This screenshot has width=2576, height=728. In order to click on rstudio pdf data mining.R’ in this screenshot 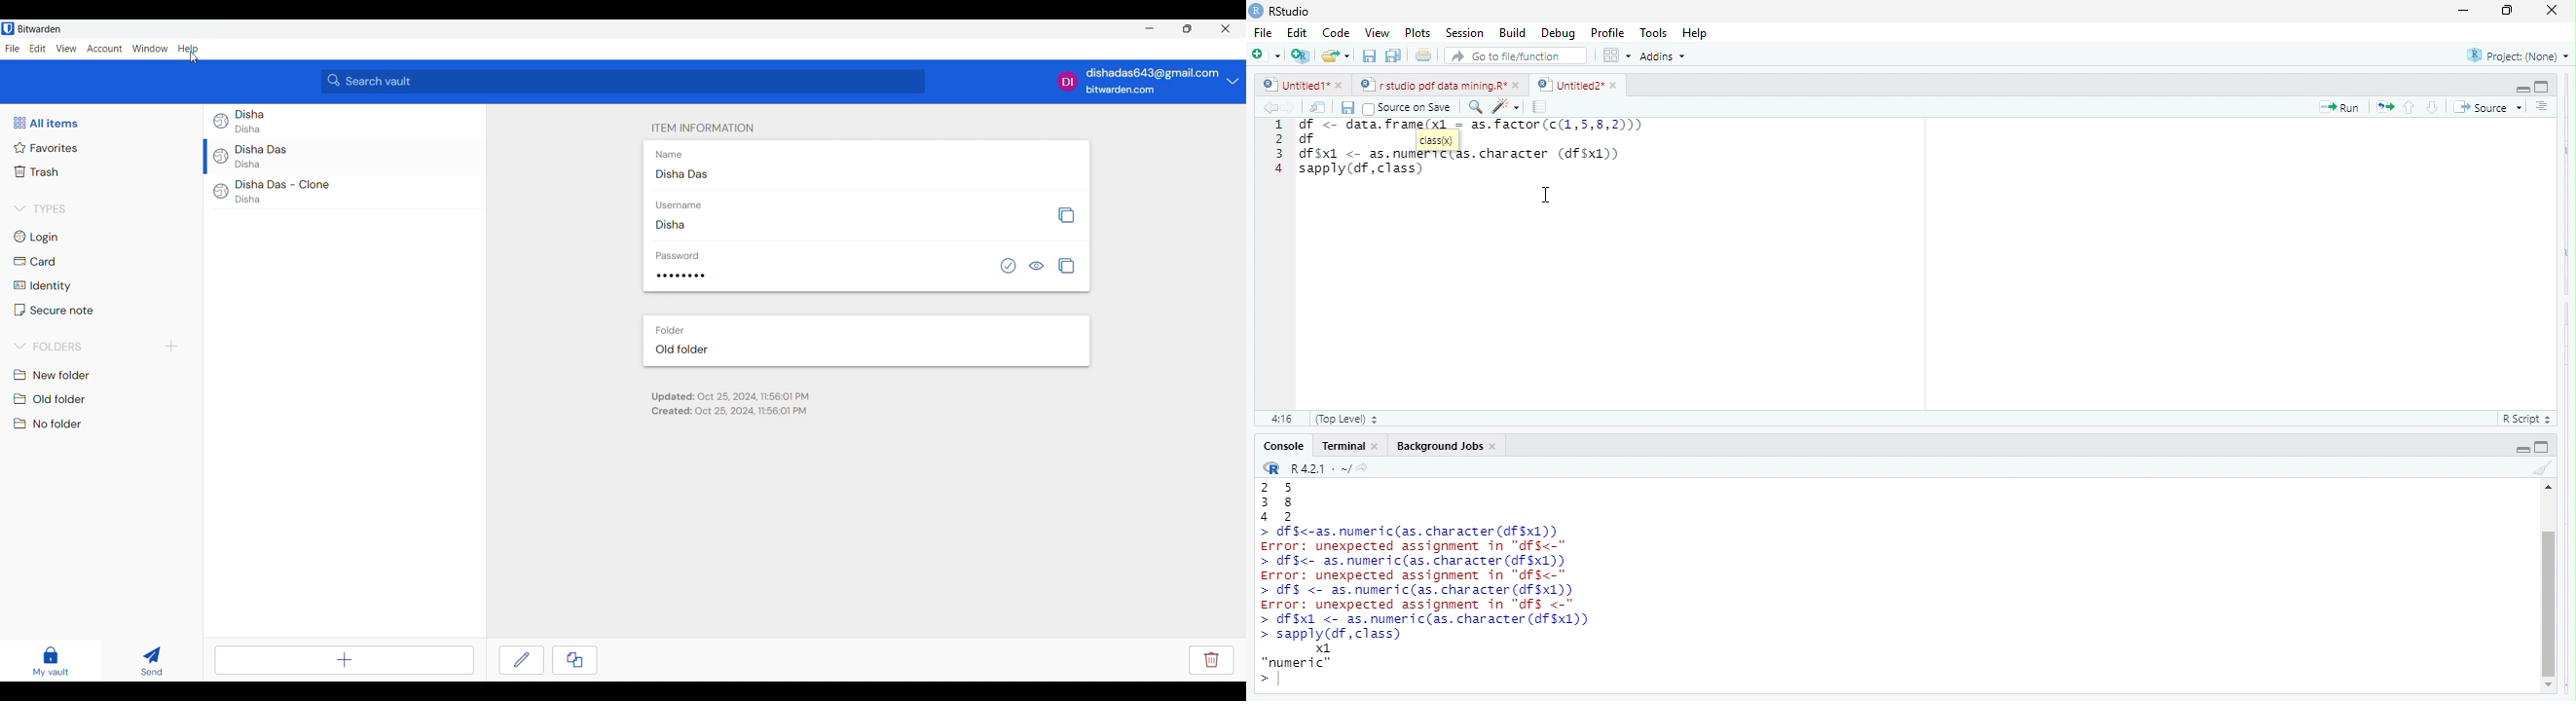, I will do `click(1432, 85)`.